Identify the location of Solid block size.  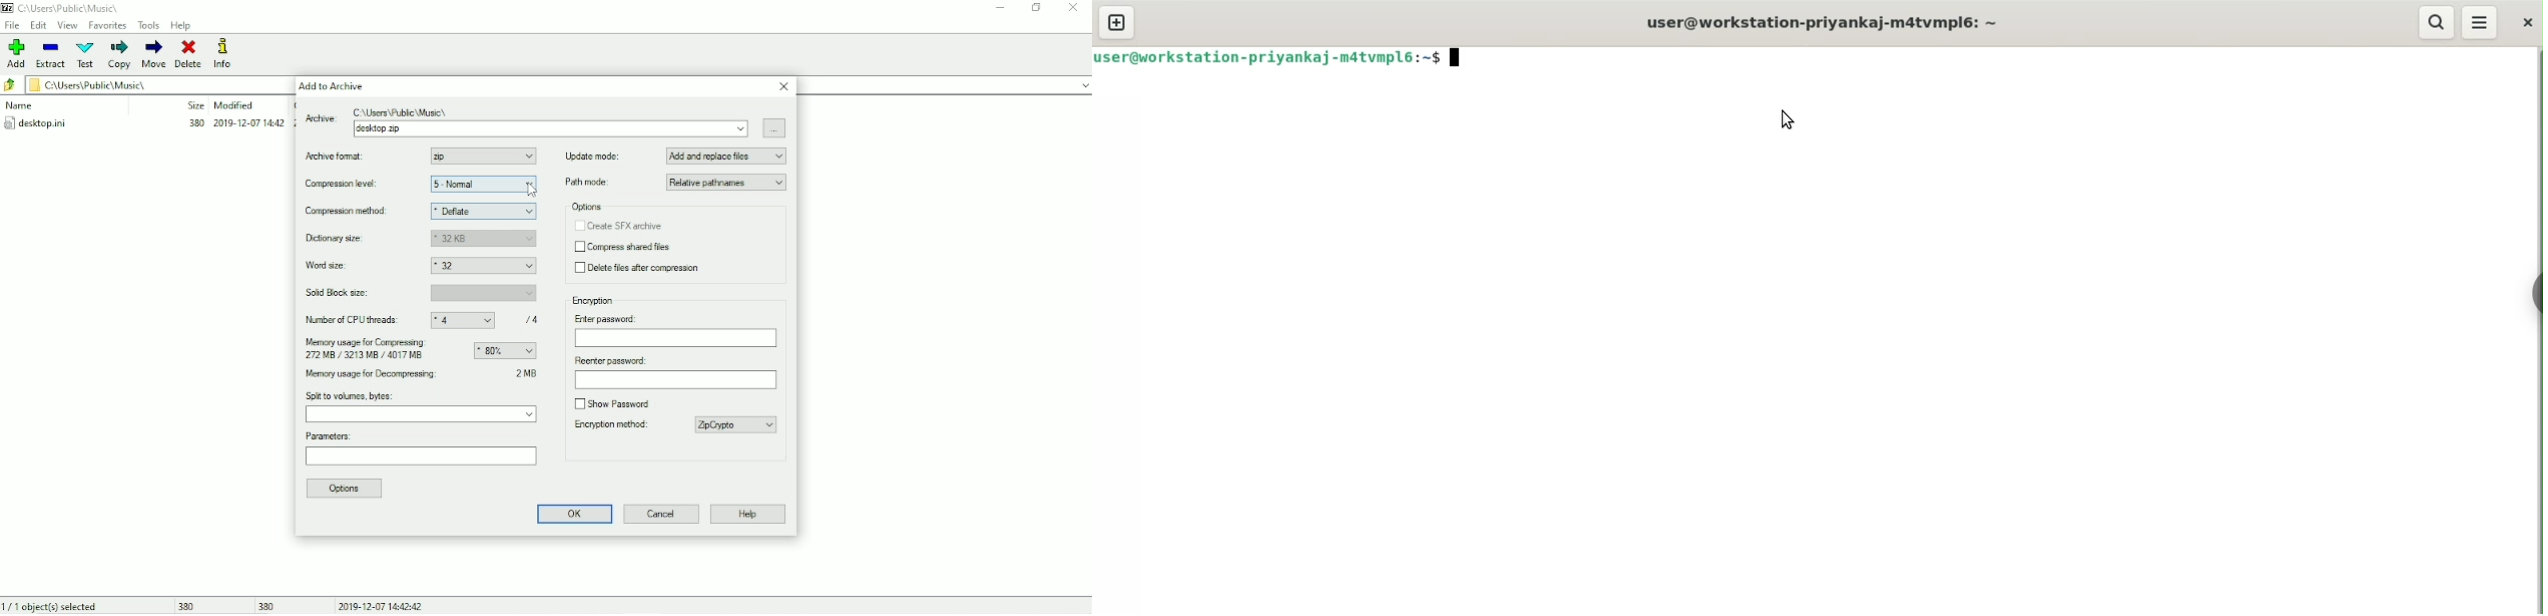
(421, 293).